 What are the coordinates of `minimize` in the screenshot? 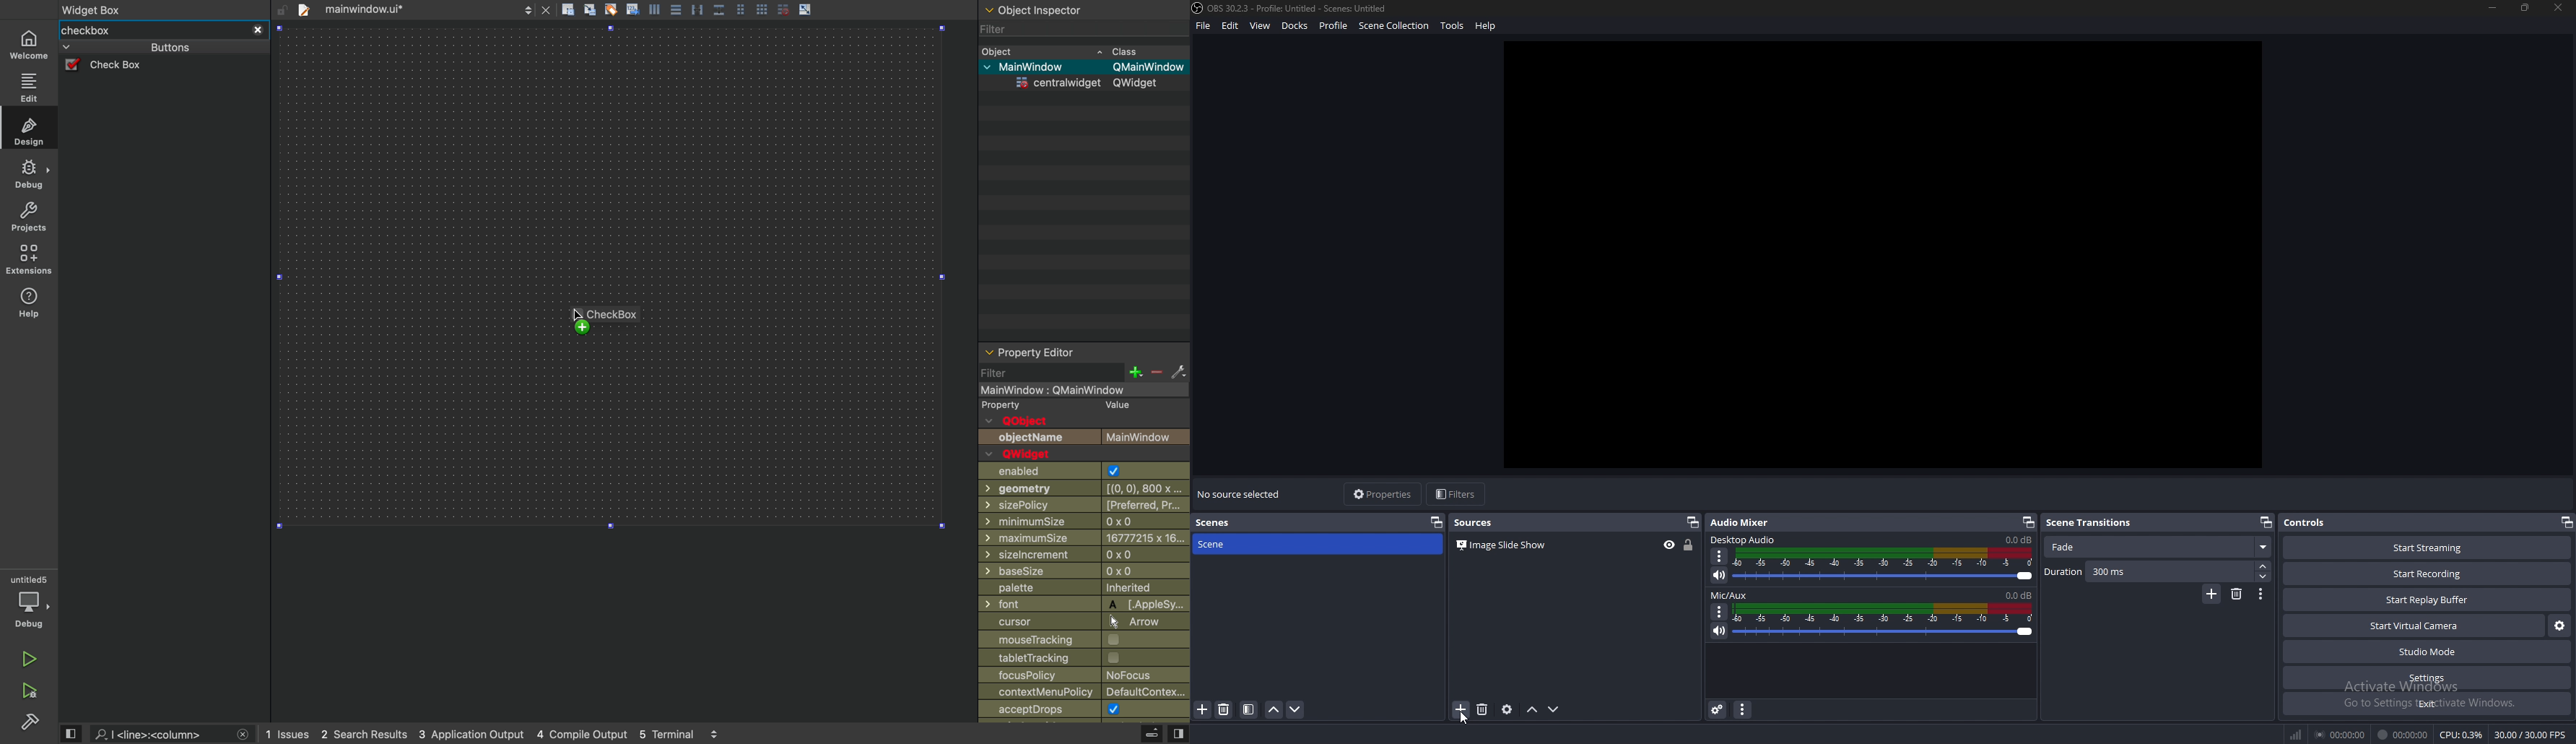 It's located at (2494, 8).